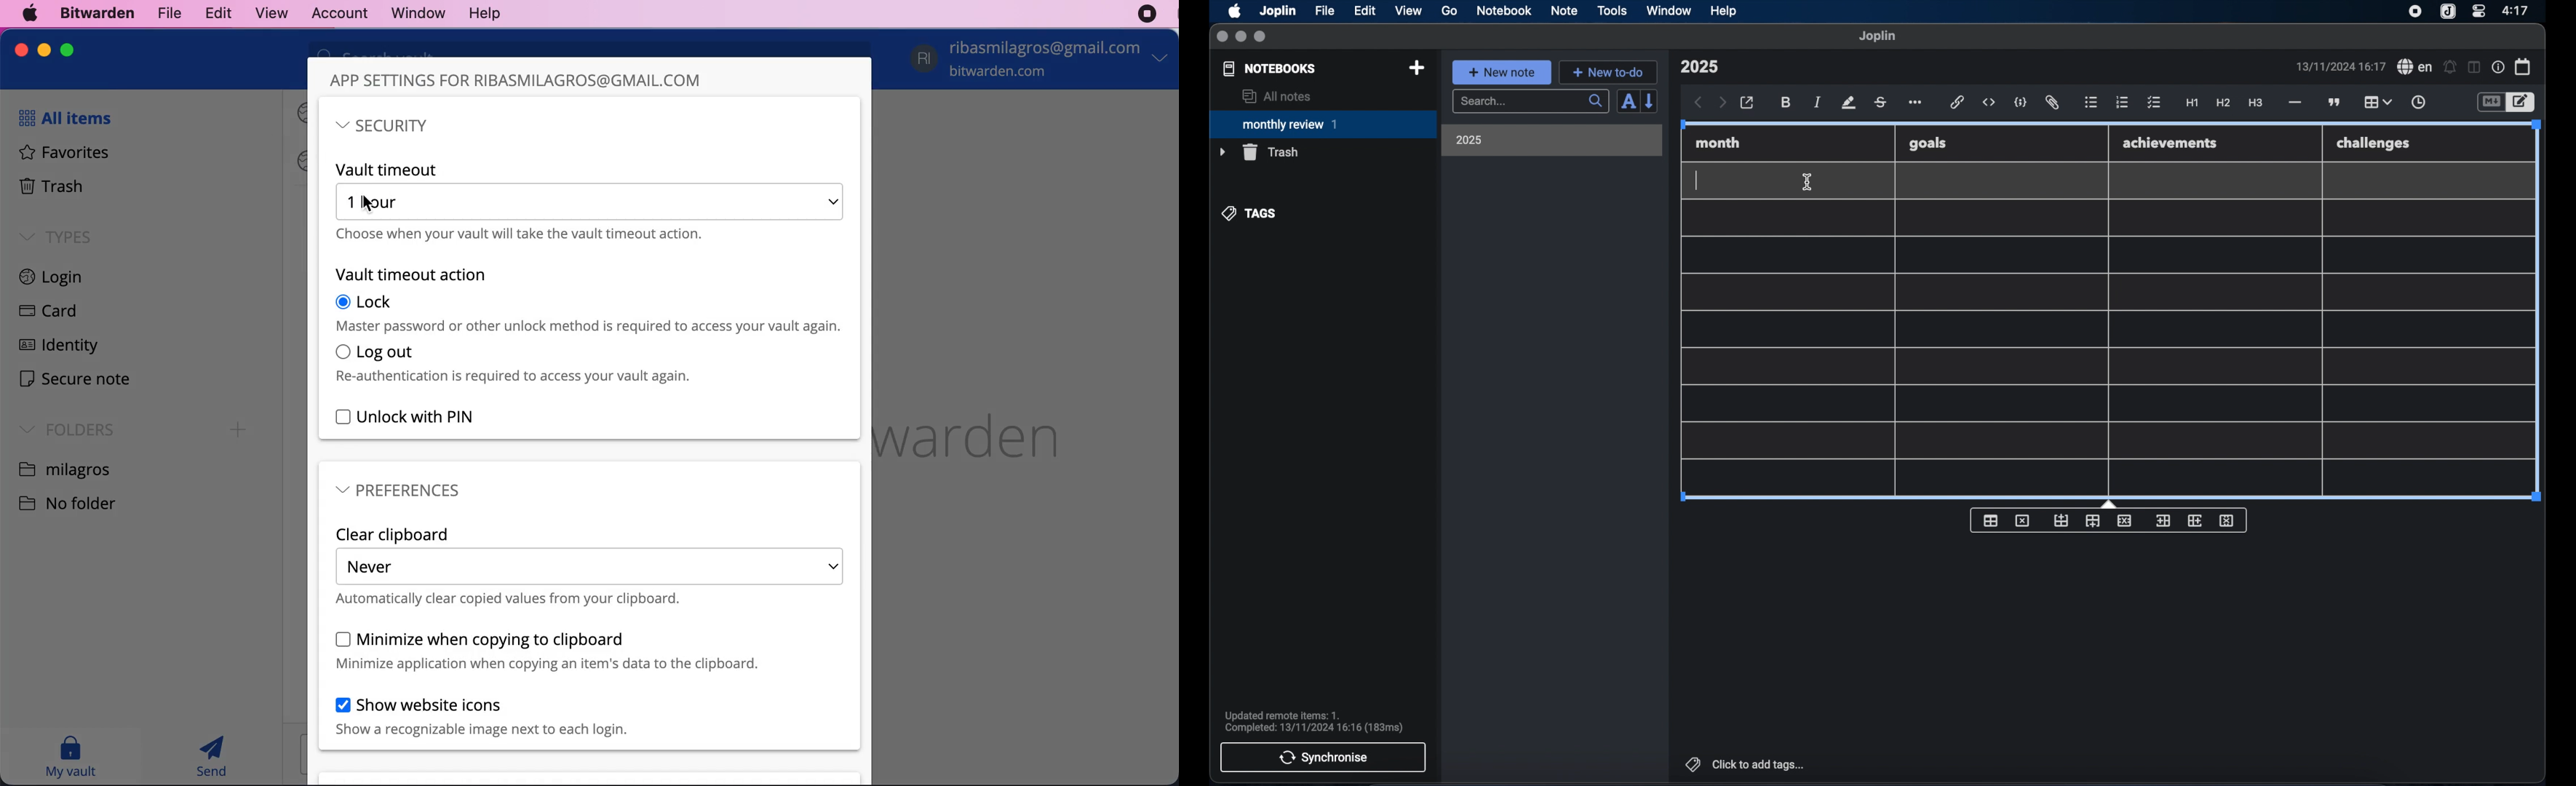 The height and width of the screenshot is (812, 2576). Describe the element at coordinates (1565, 10) in the screenshot. I see `note` at that location.